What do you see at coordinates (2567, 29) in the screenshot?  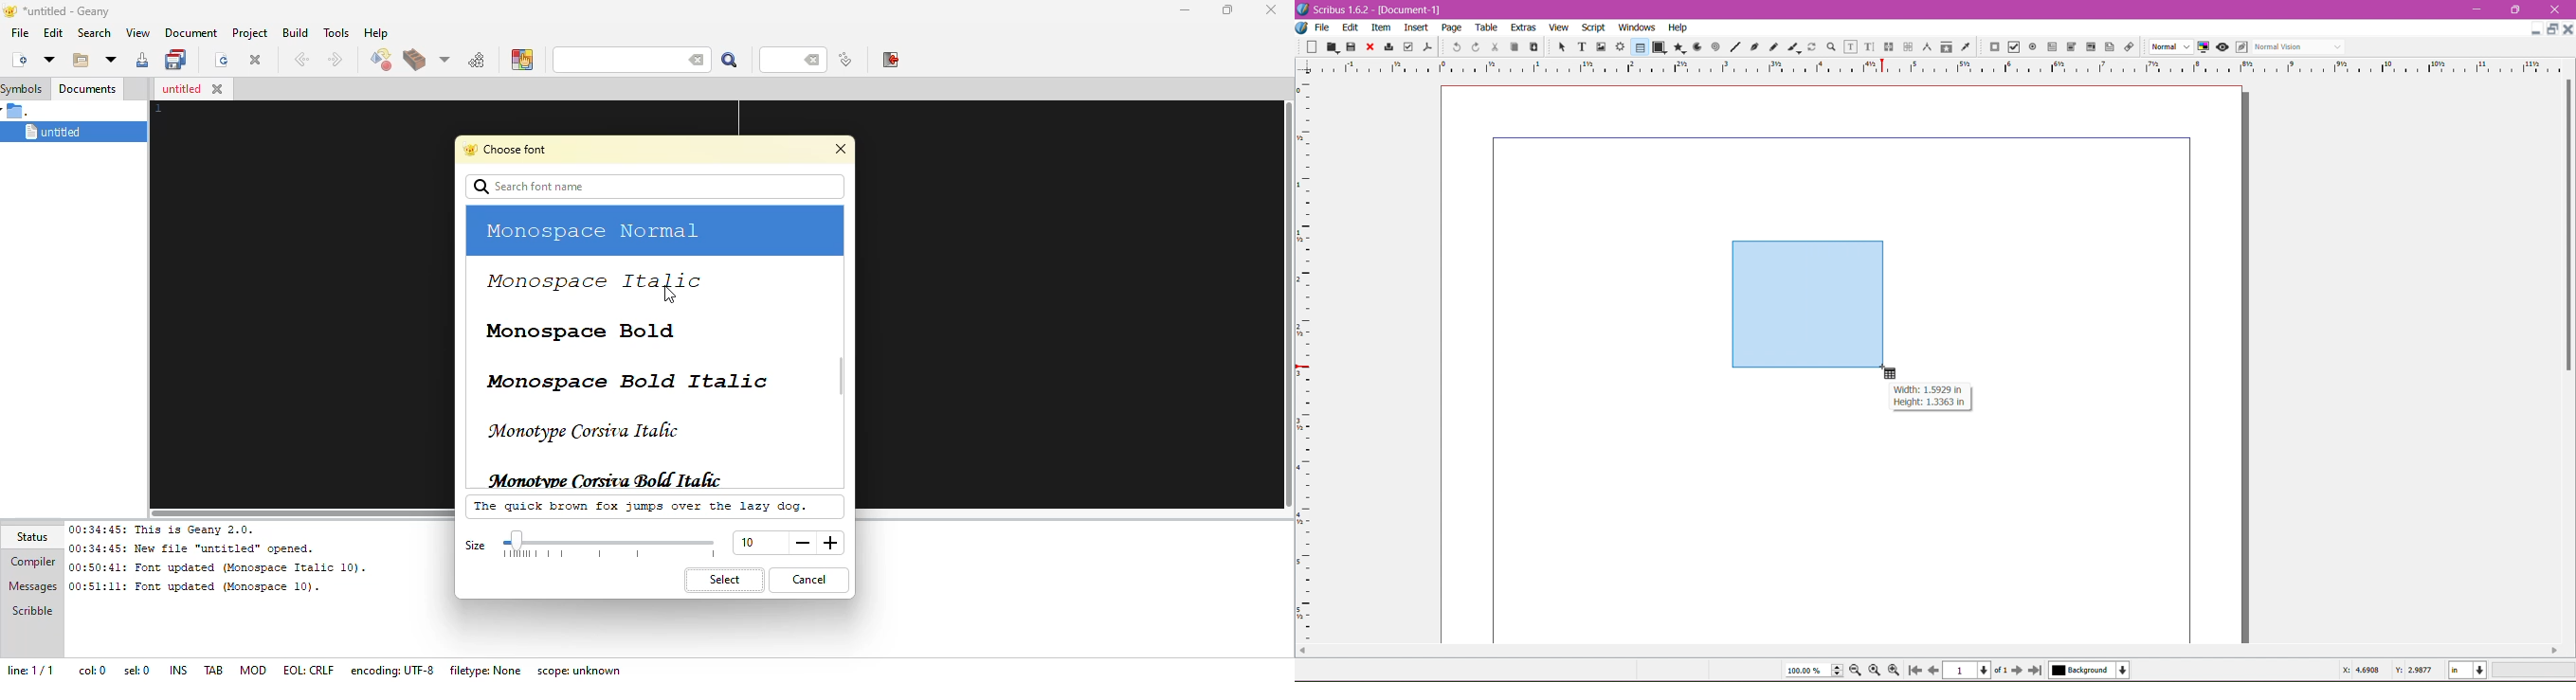 I see `close` at bounding box center [2567, 29].